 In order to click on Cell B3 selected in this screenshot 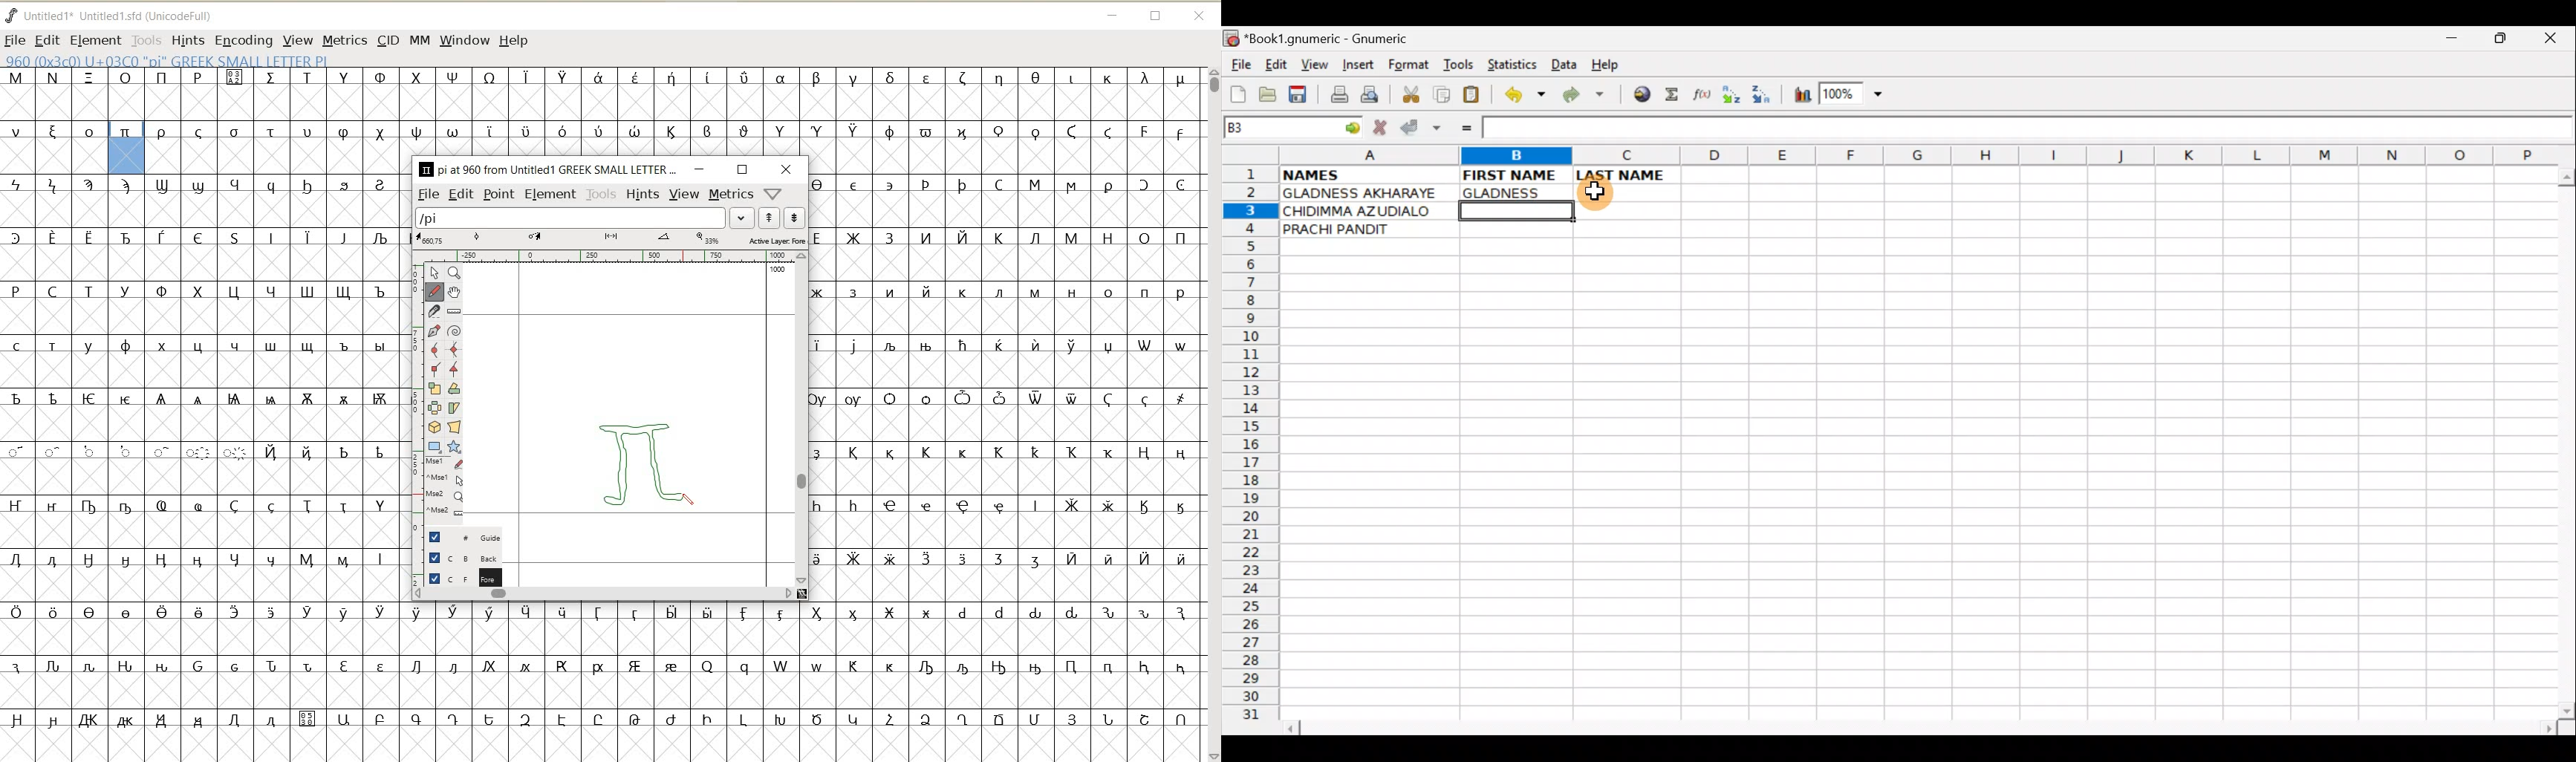, I will do `click(1515, 211)`.